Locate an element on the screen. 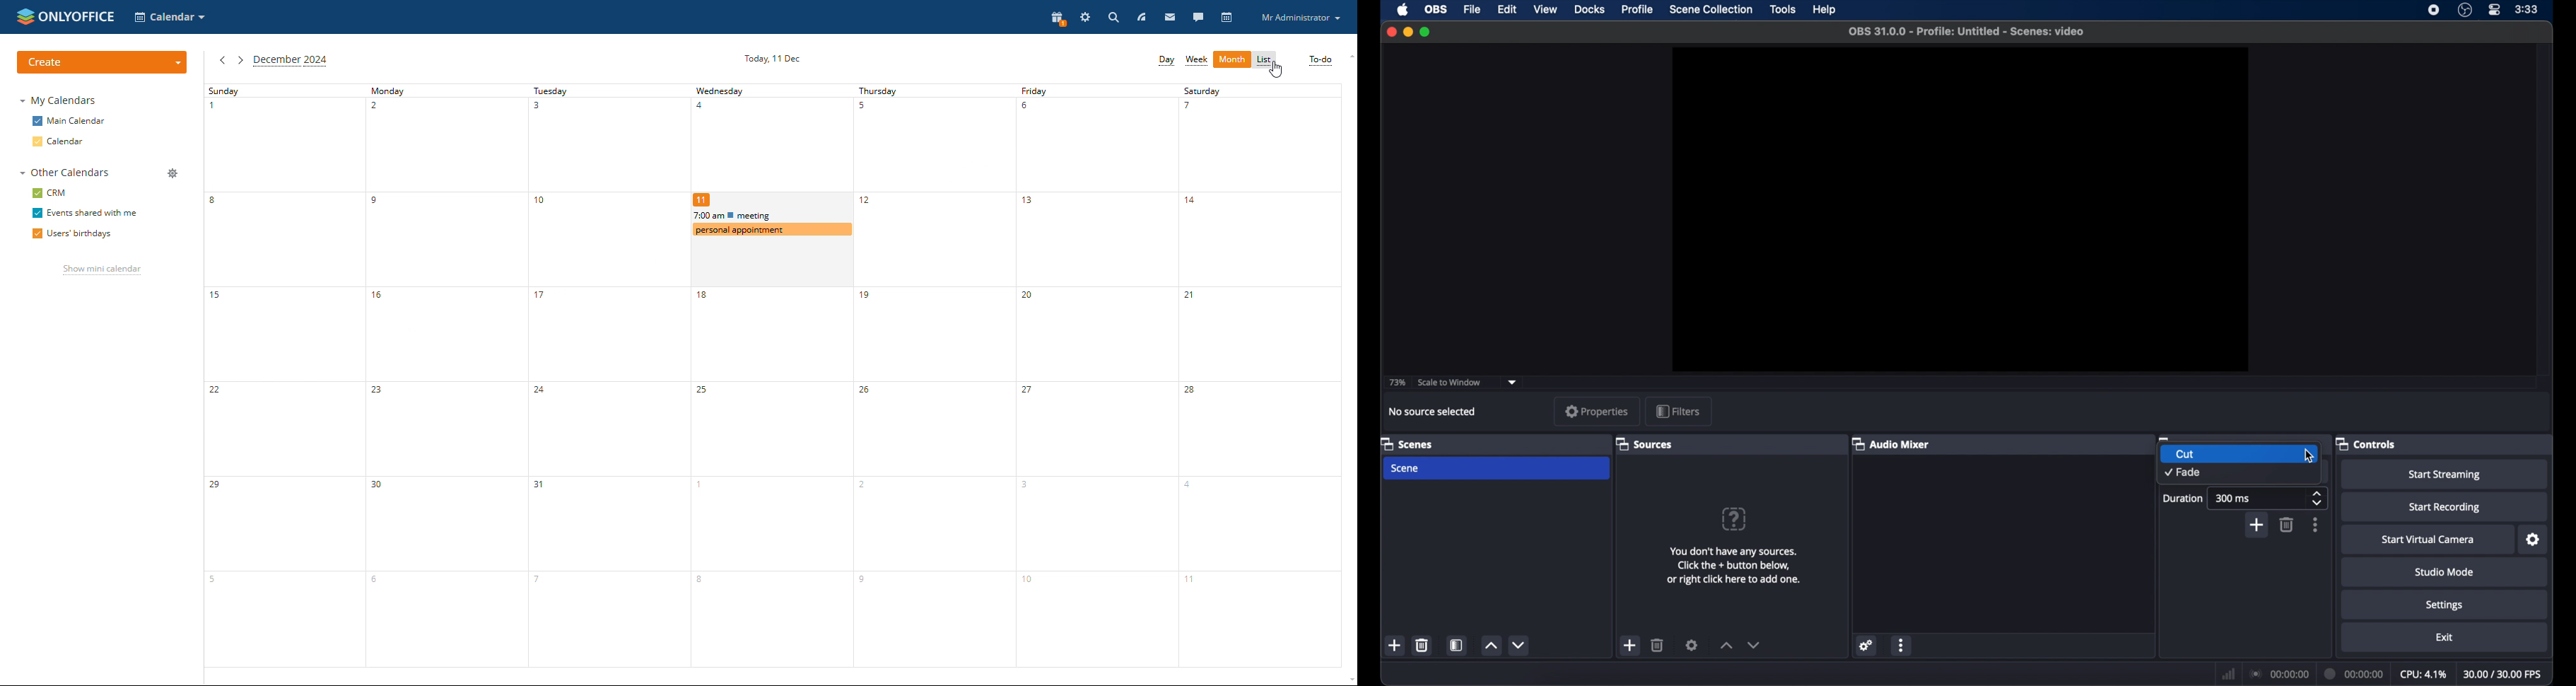  calender is located at coordinates (444, 376).